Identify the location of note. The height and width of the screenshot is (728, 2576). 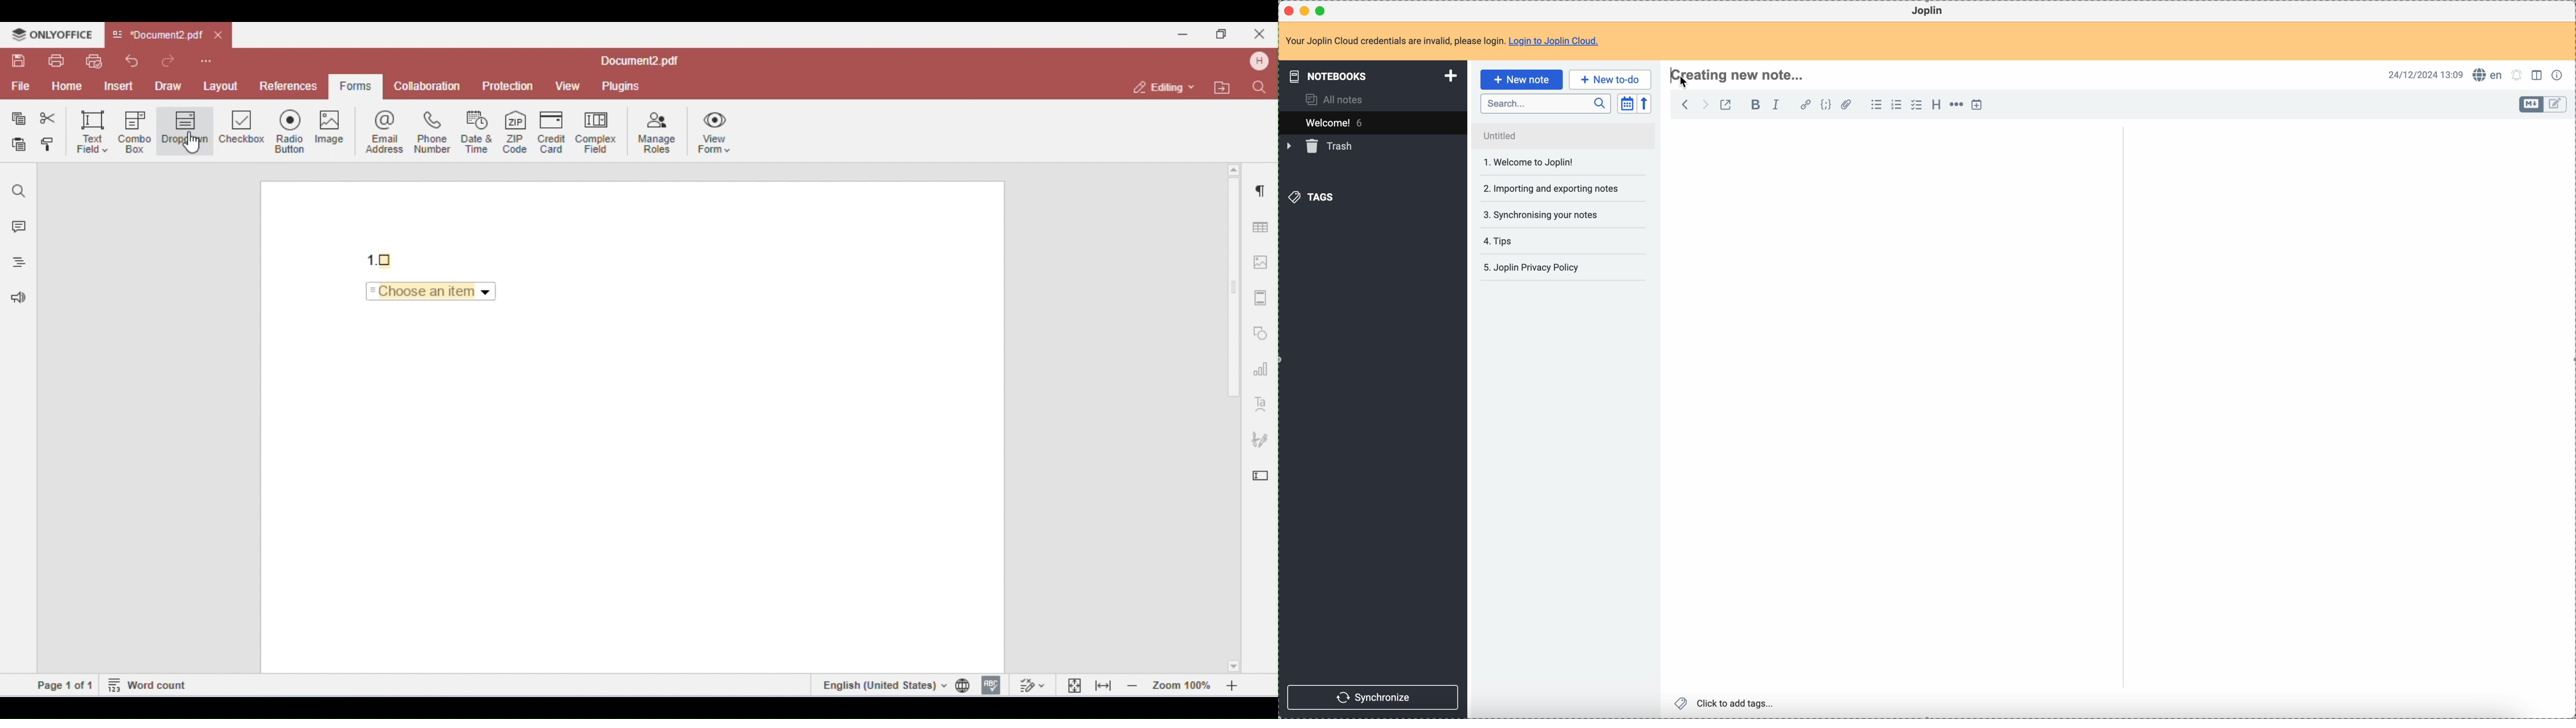
(1448, 42).